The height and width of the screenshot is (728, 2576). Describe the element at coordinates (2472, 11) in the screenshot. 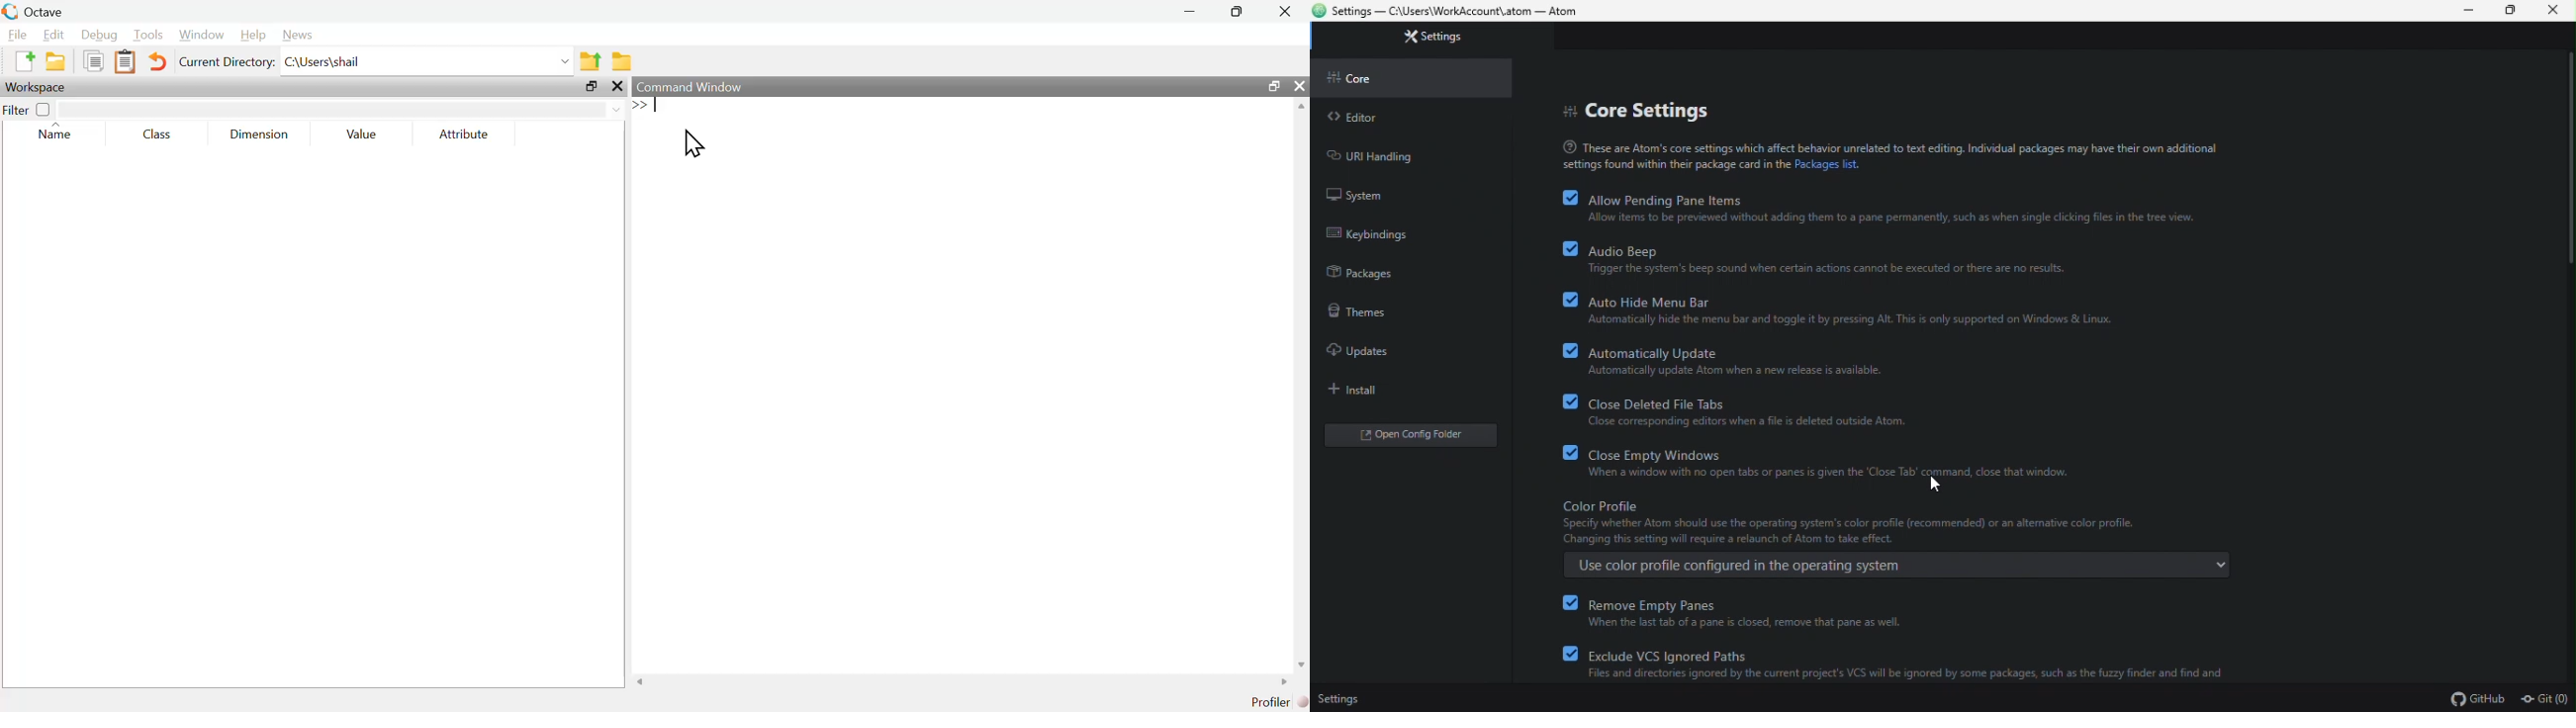

I see `minimize` at that location.